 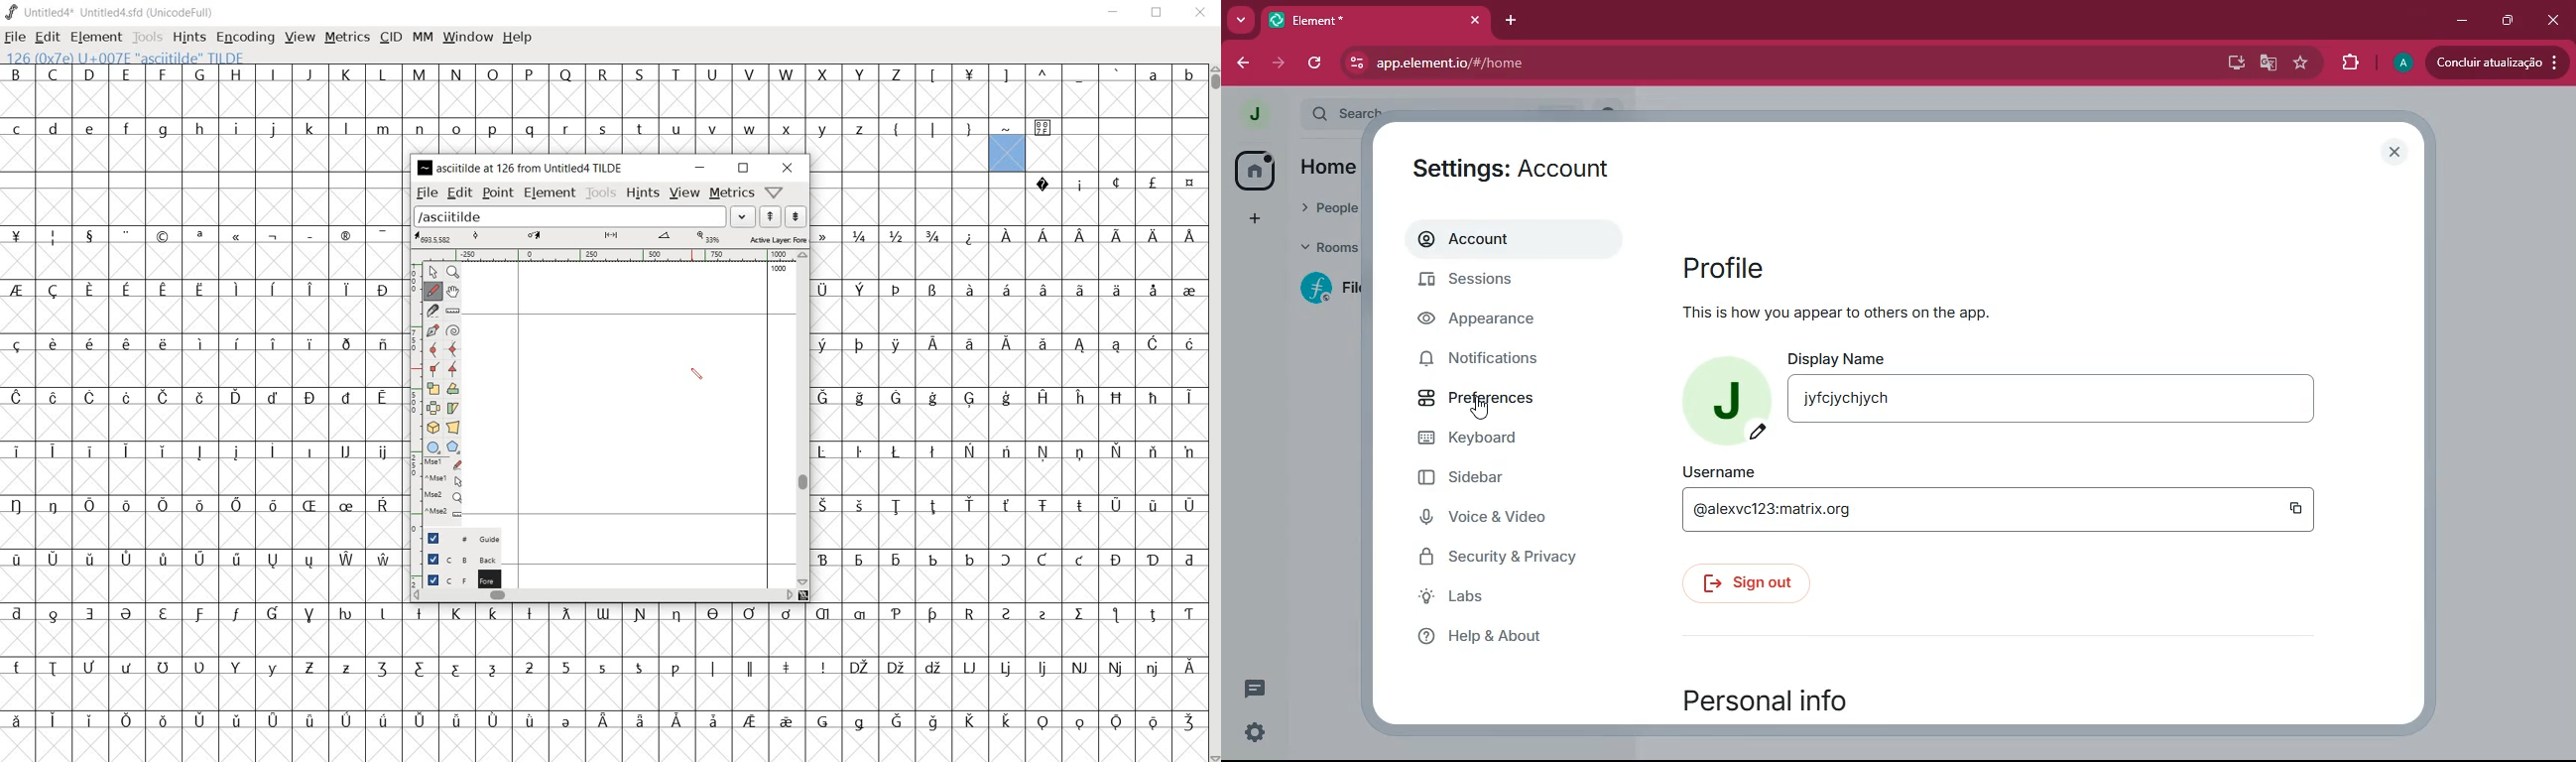 I want to click on notifications, so click(x=1494, y=362).